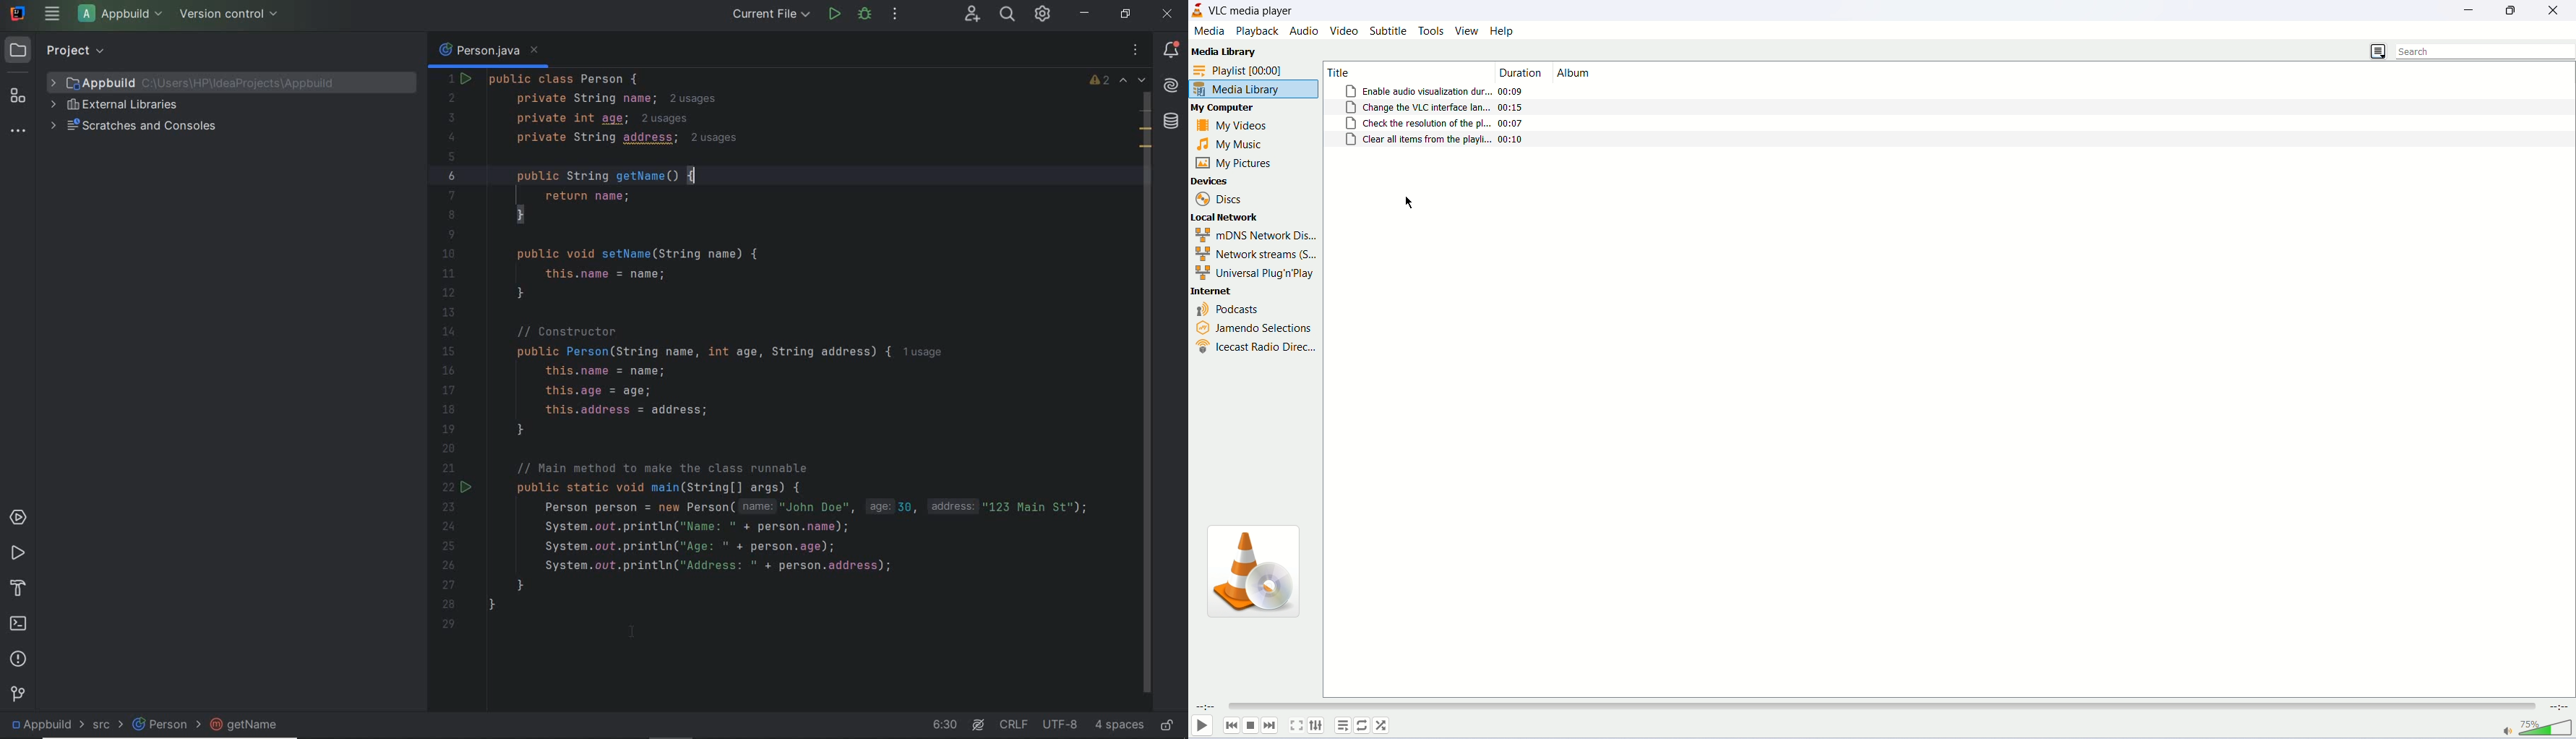 Image resolution: width=2576 pixels, height=756 pixels. What do you see at coordinates (1434, 91) in the screenshot?
I see `file: Enable audio visualization dur... 00:09` at bounding box center [1434, 91].